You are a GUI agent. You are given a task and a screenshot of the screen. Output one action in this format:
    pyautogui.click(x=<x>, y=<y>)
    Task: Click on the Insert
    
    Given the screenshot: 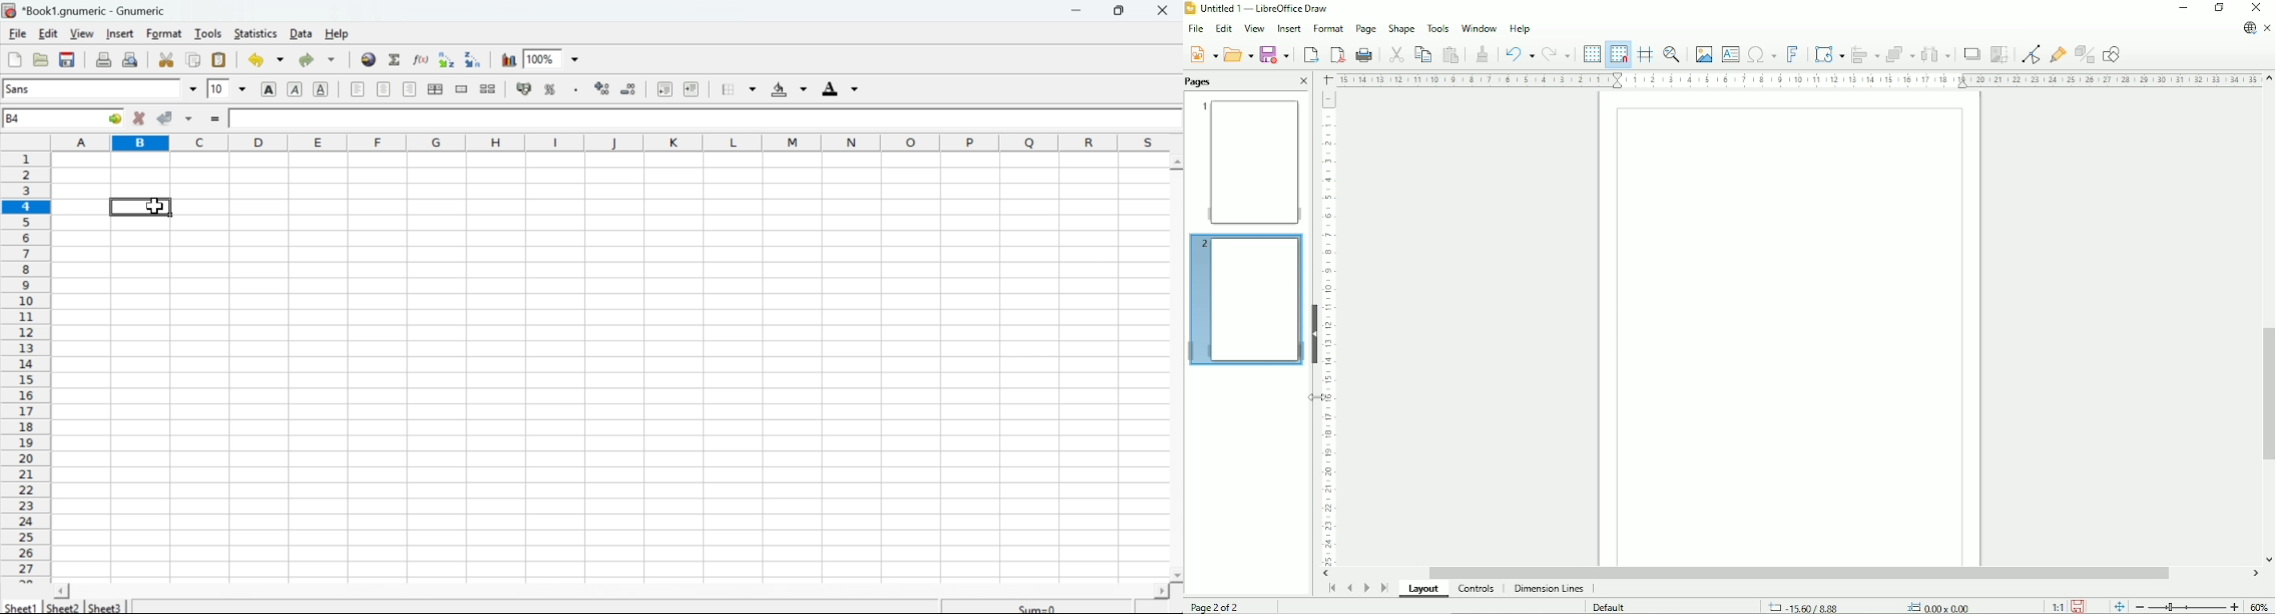 What is the action you would take?
    pyautogui.click(x=1287, y=29)
    